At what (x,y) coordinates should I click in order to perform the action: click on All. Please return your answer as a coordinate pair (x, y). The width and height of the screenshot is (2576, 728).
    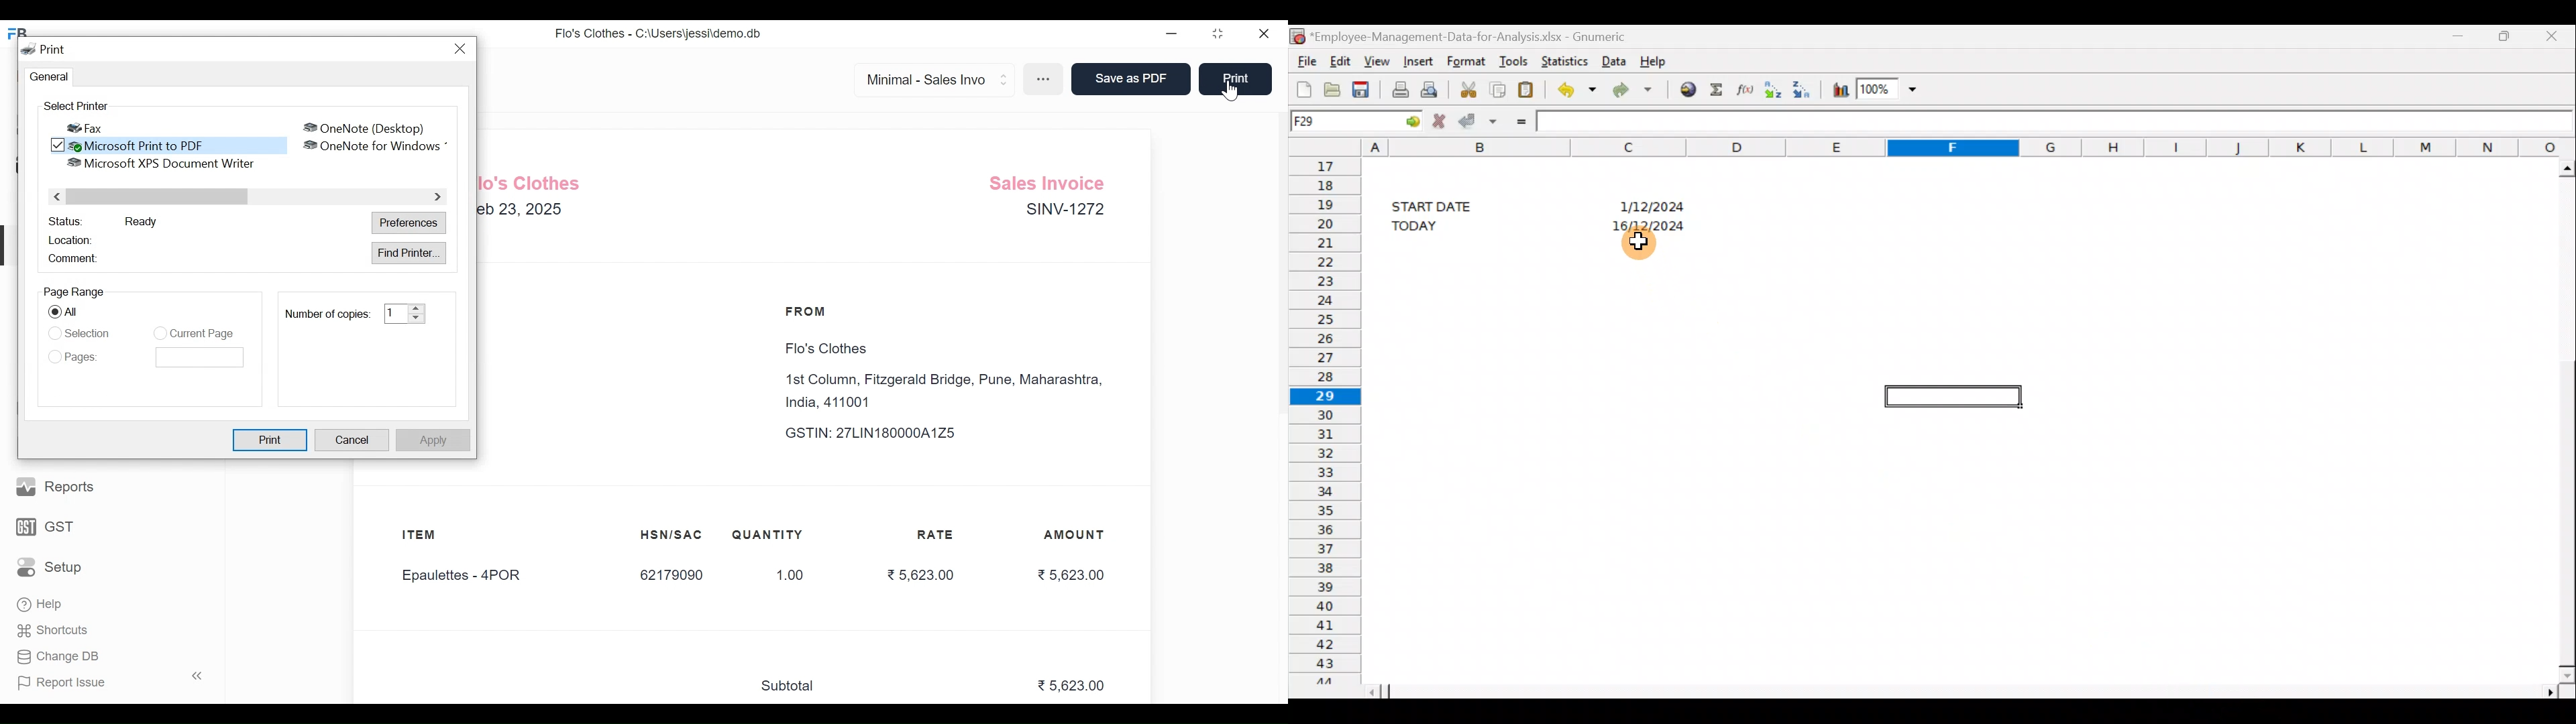
    Looking at the image, I should click on (77, 313).